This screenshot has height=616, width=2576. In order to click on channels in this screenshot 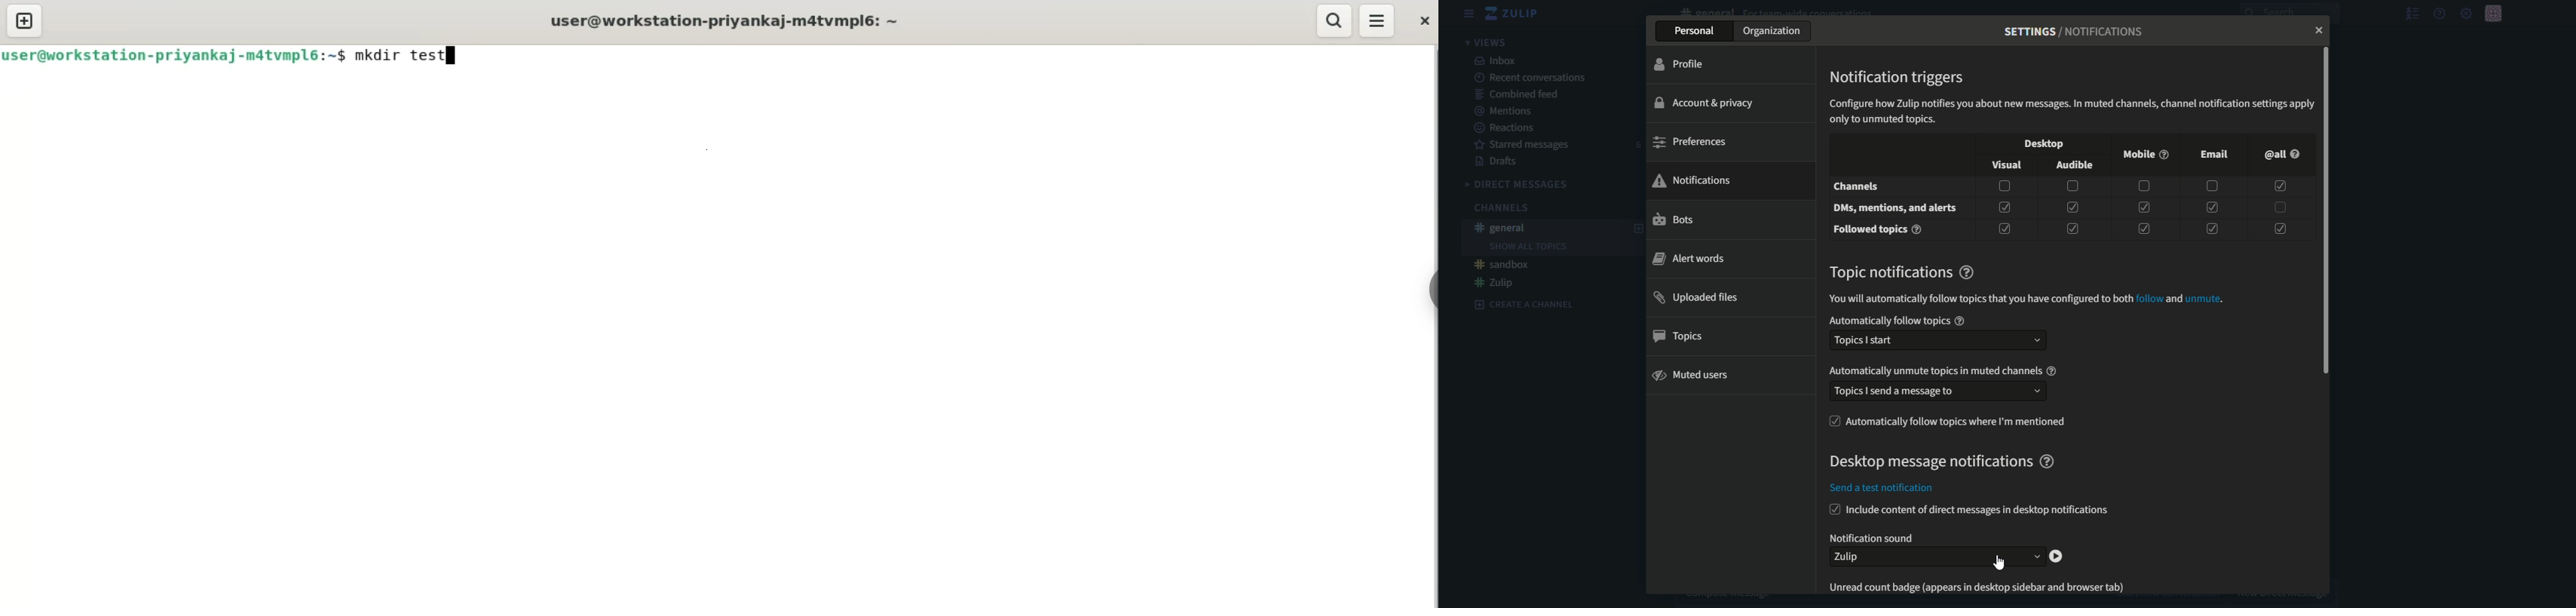, I will do `click(1858, 186)`.